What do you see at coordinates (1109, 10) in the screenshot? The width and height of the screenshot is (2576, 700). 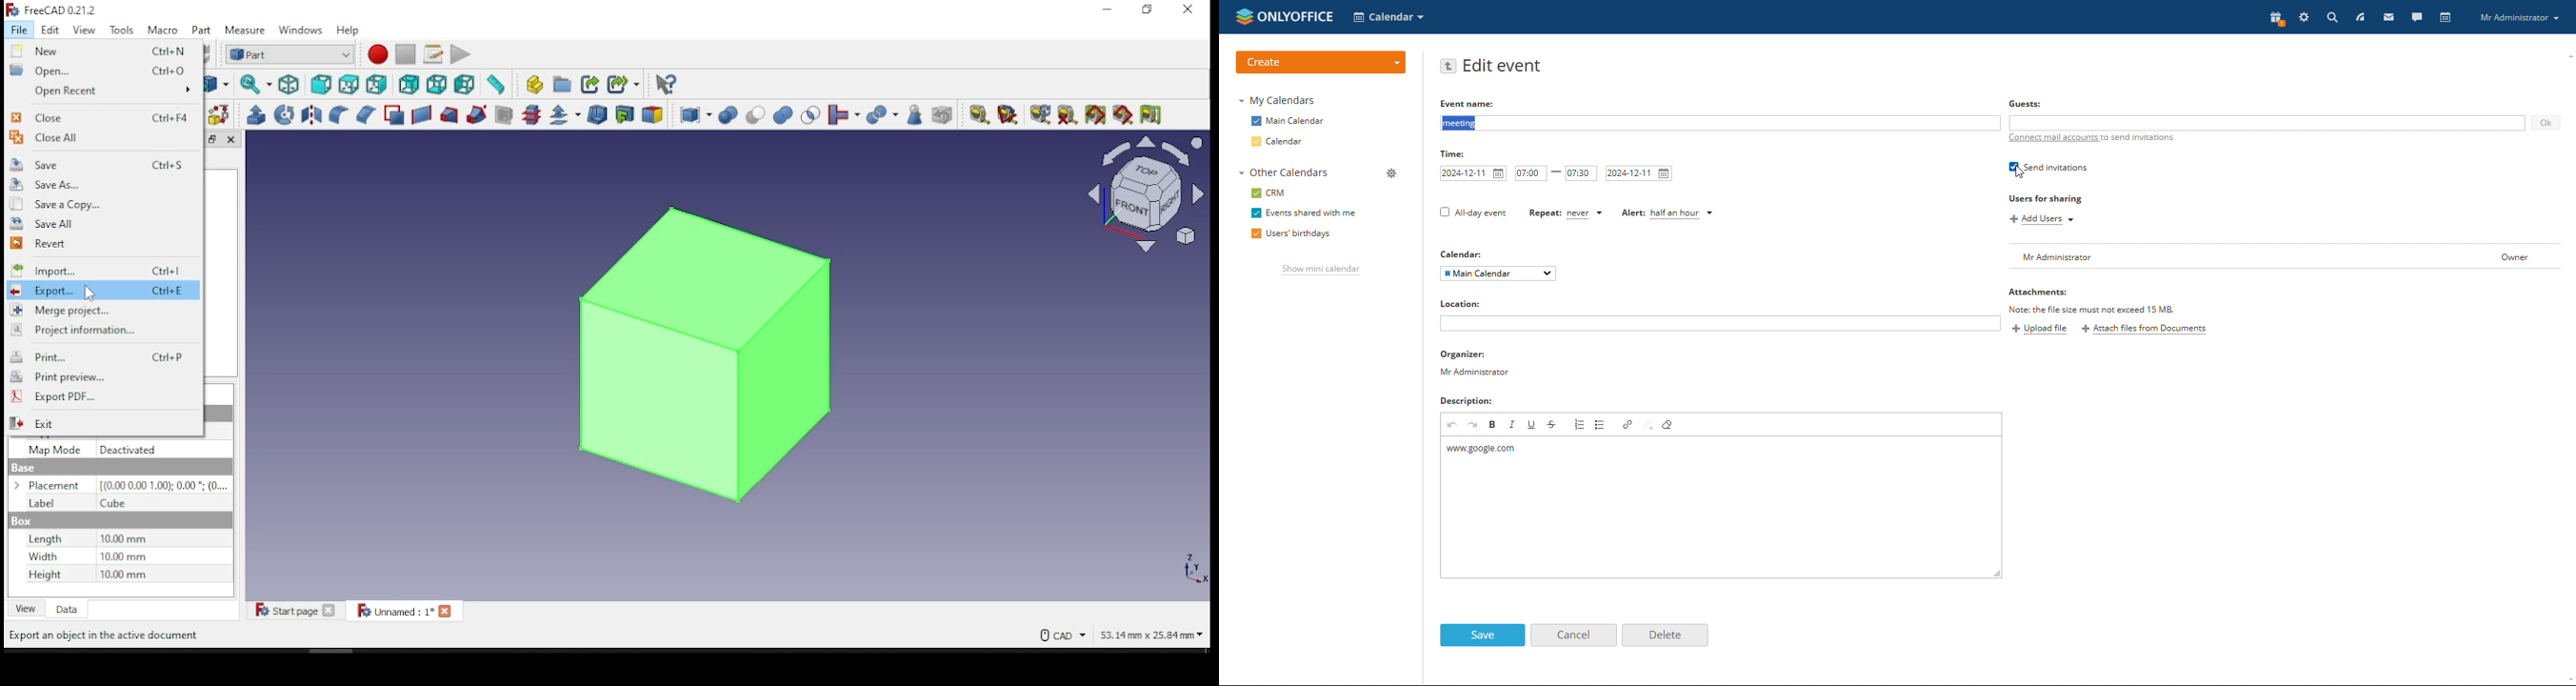 I see `minimize` at bounding box center [1109, 10].